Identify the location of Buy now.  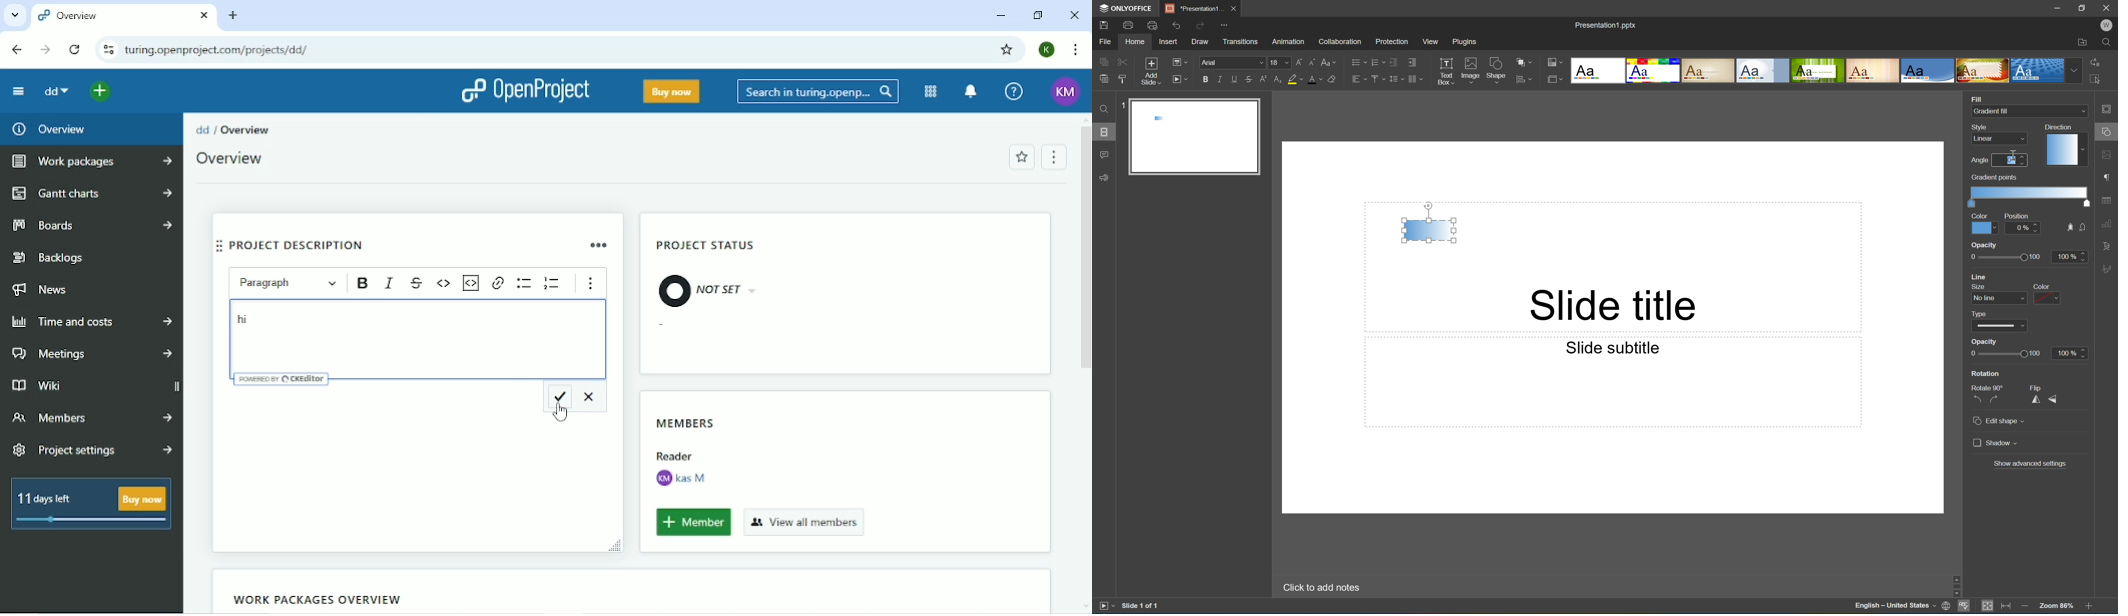
(672, 91).